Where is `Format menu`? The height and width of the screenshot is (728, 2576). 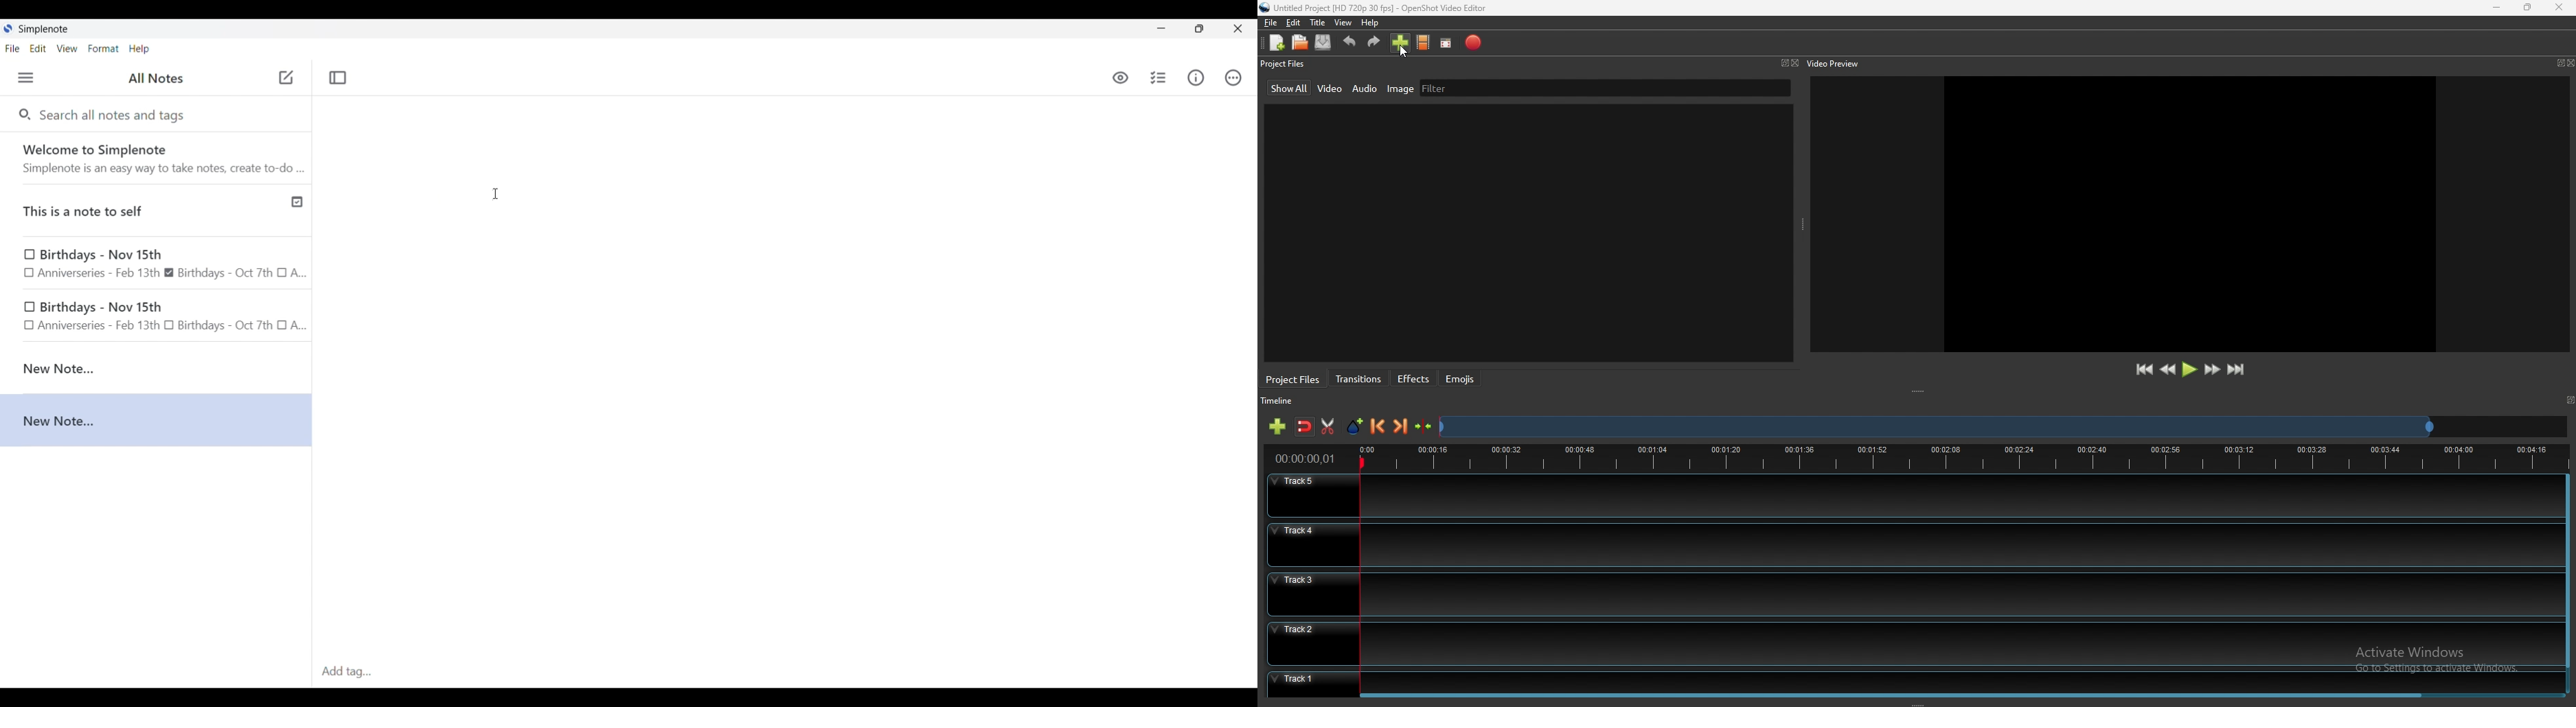 Format menu is located at coordinates (103, 48).